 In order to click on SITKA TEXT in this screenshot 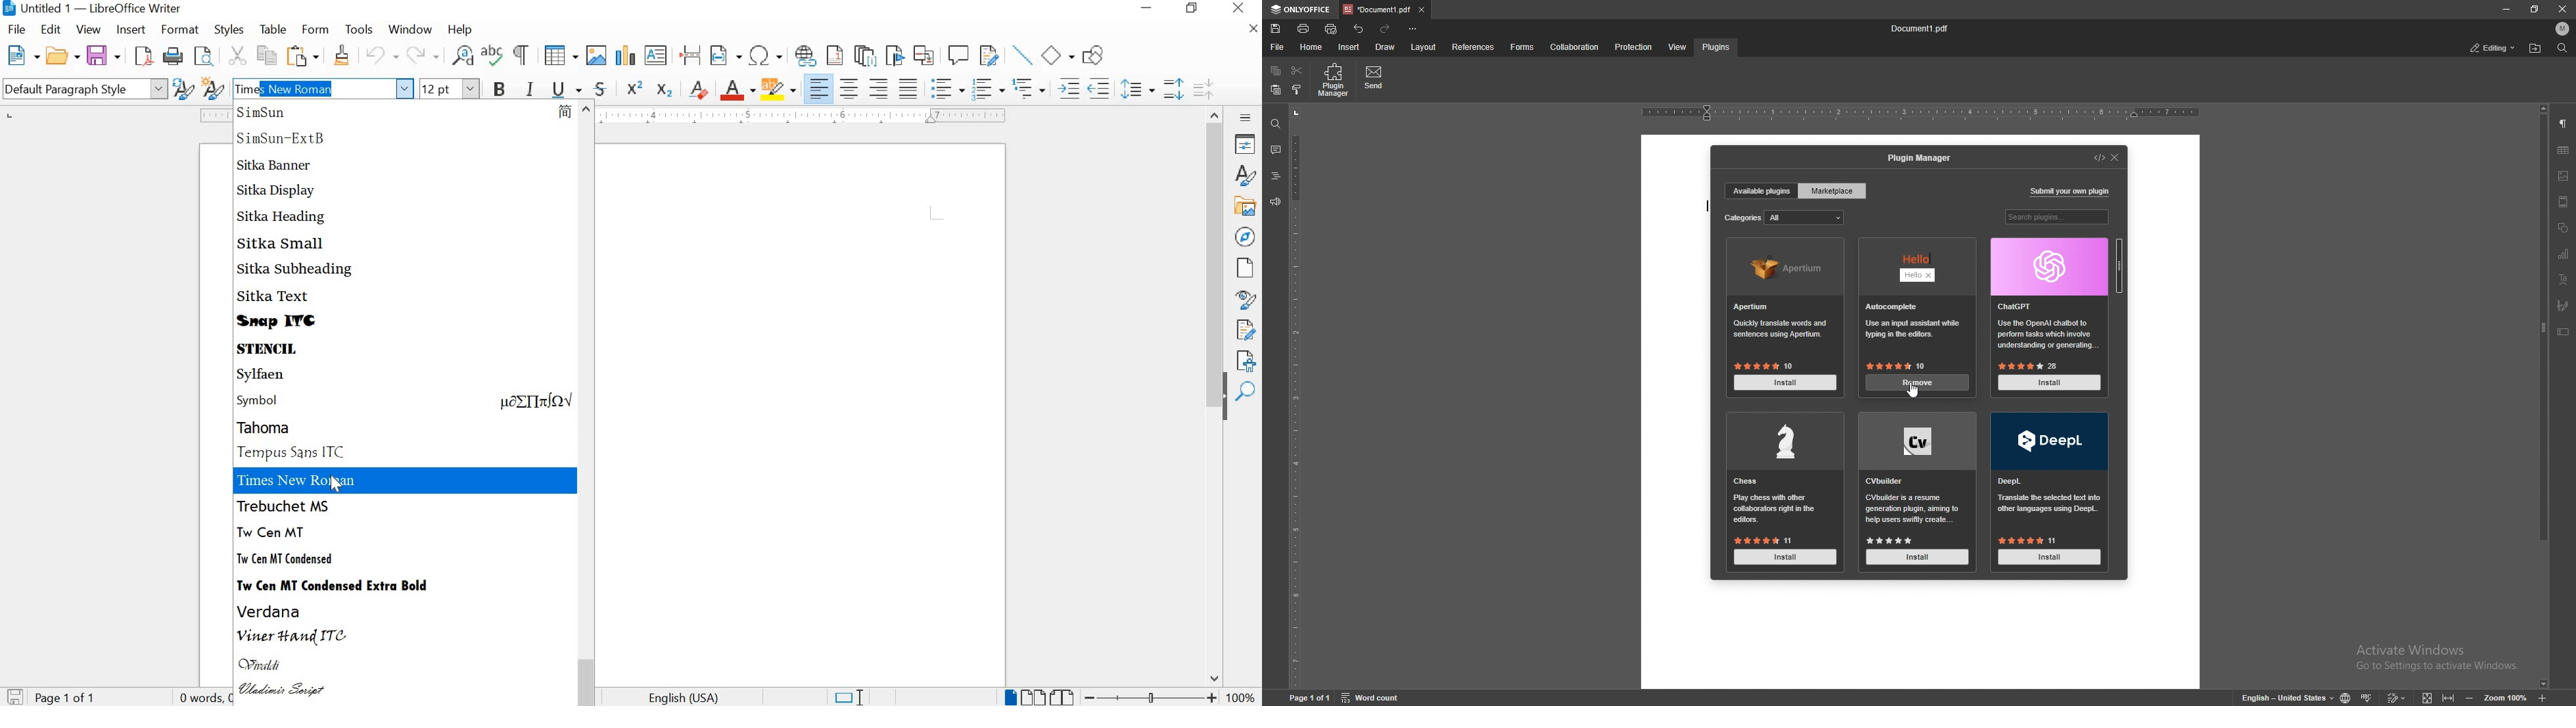, I will do `click(279, 297)`.